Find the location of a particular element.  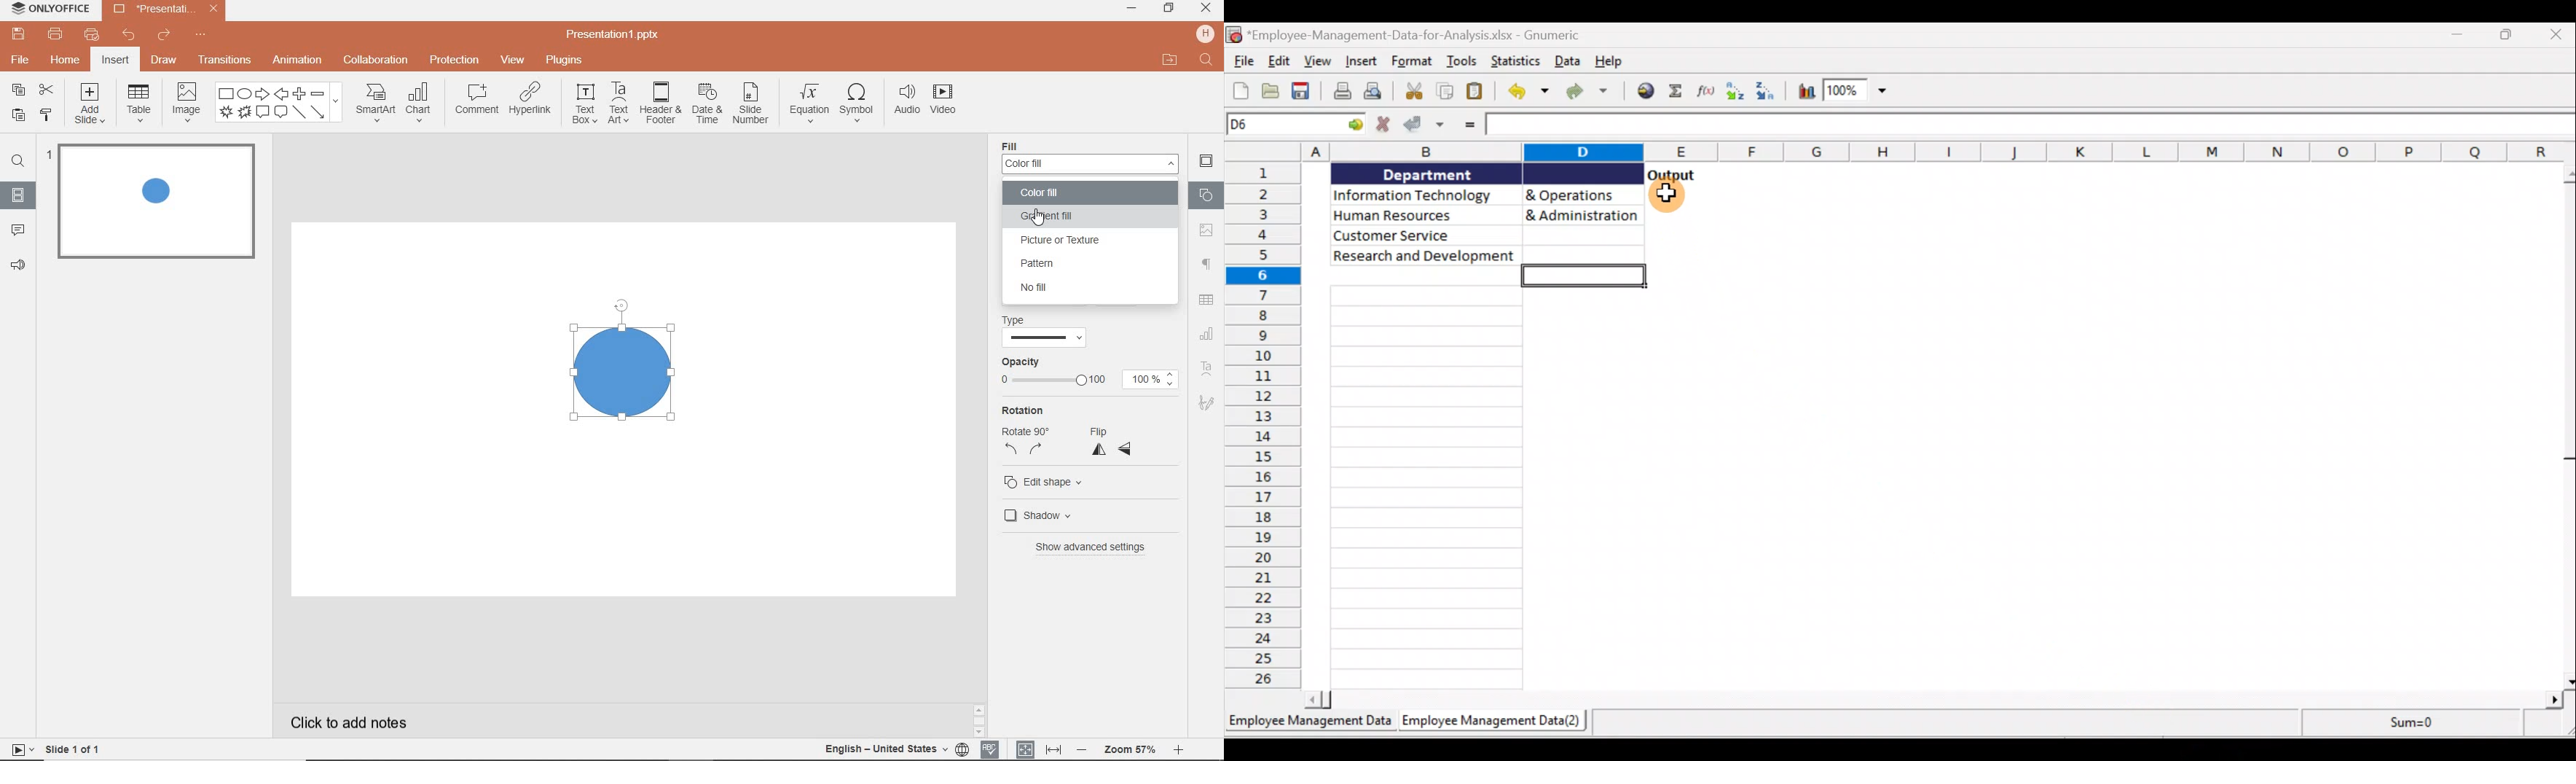

Data is located at coordinates (1485, 214).